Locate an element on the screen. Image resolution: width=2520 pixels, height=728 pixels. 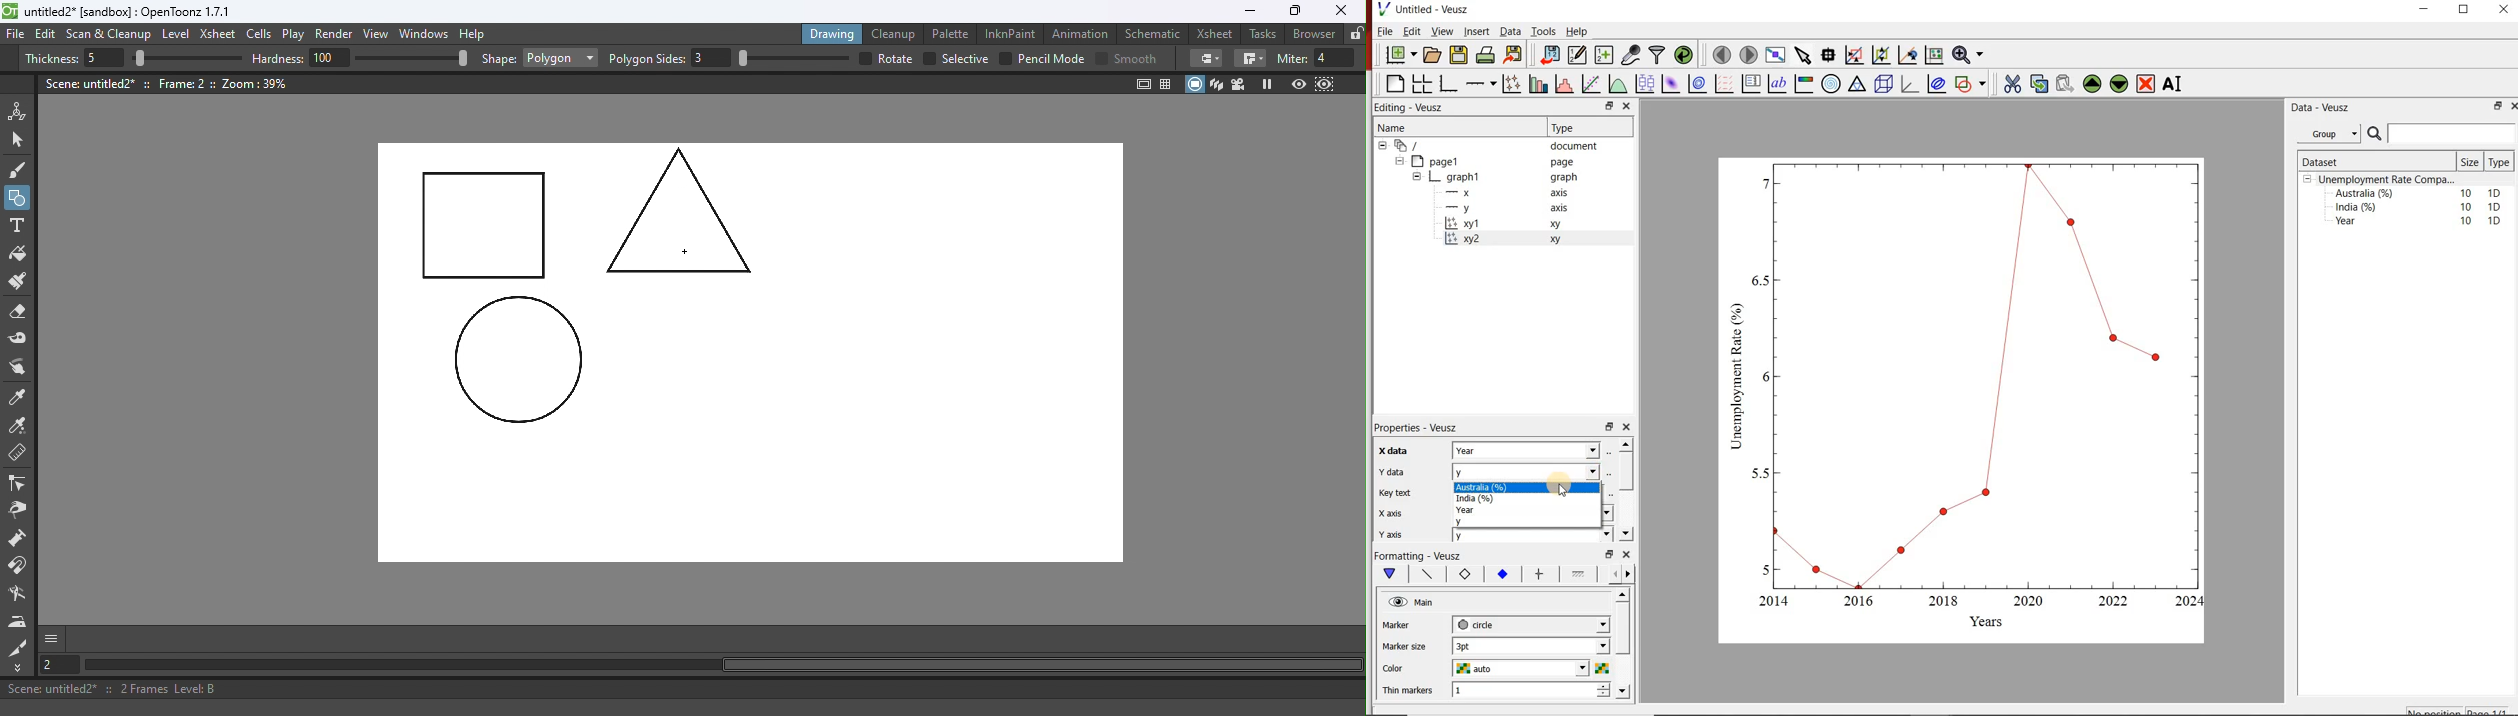
Blender tool is located at coordinates (21, 595).